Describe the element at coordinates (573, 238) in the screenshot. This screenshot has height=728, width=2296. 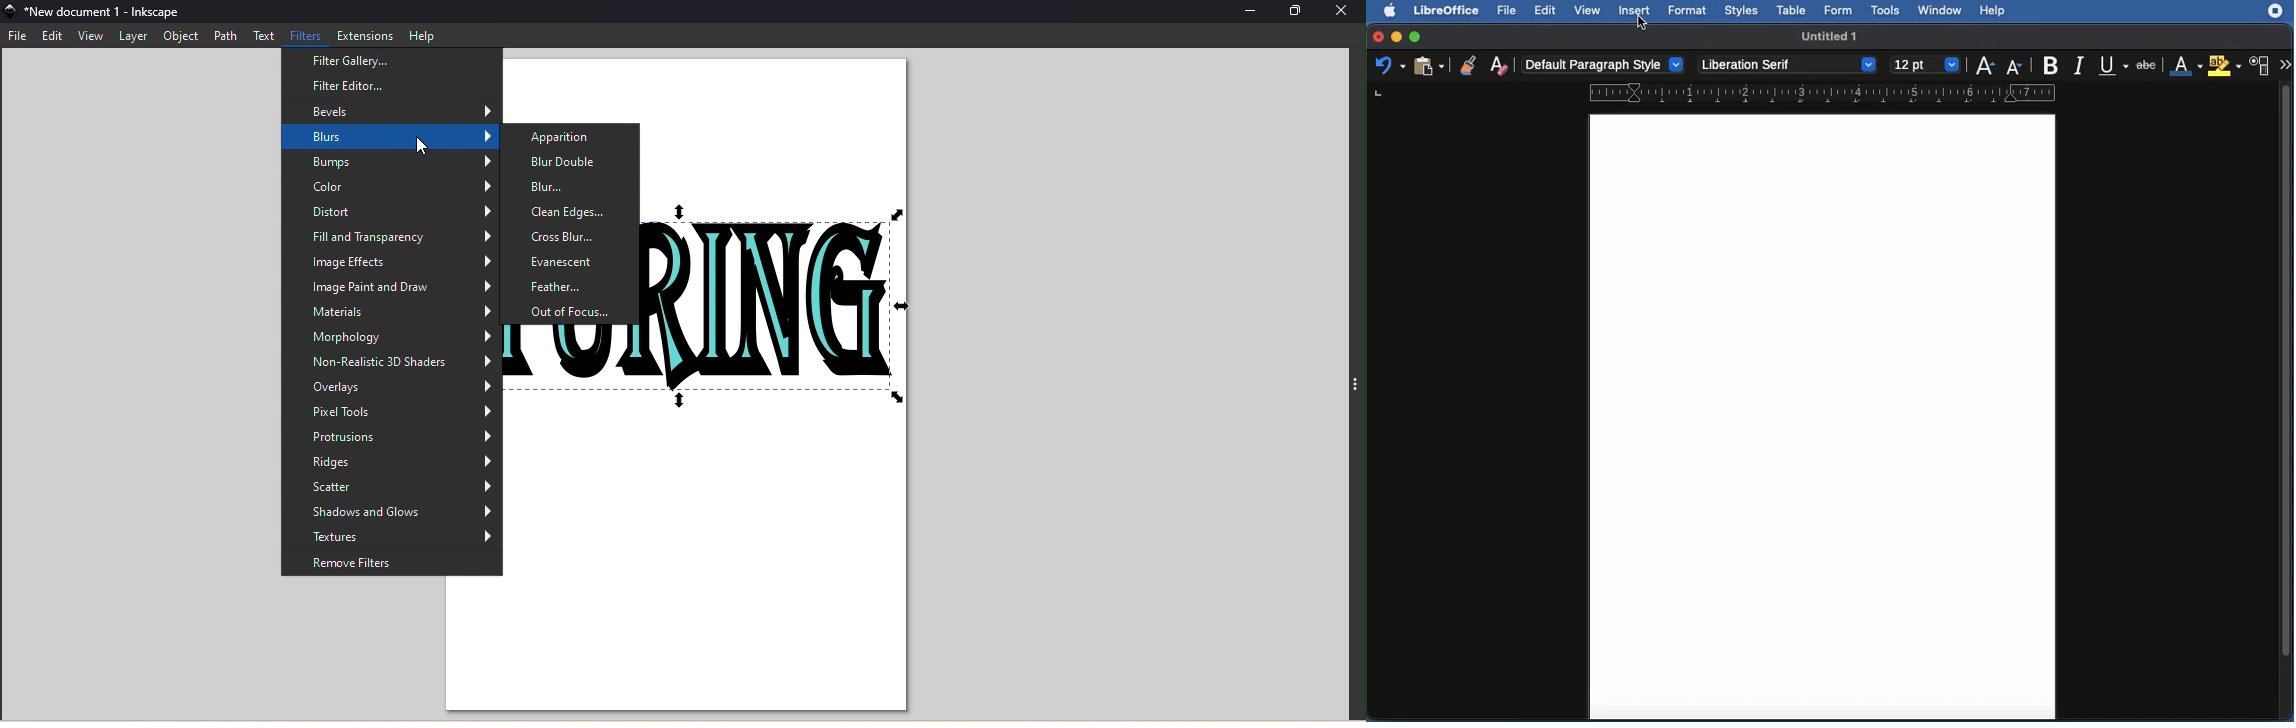
I see `Cross blur...` at that location.